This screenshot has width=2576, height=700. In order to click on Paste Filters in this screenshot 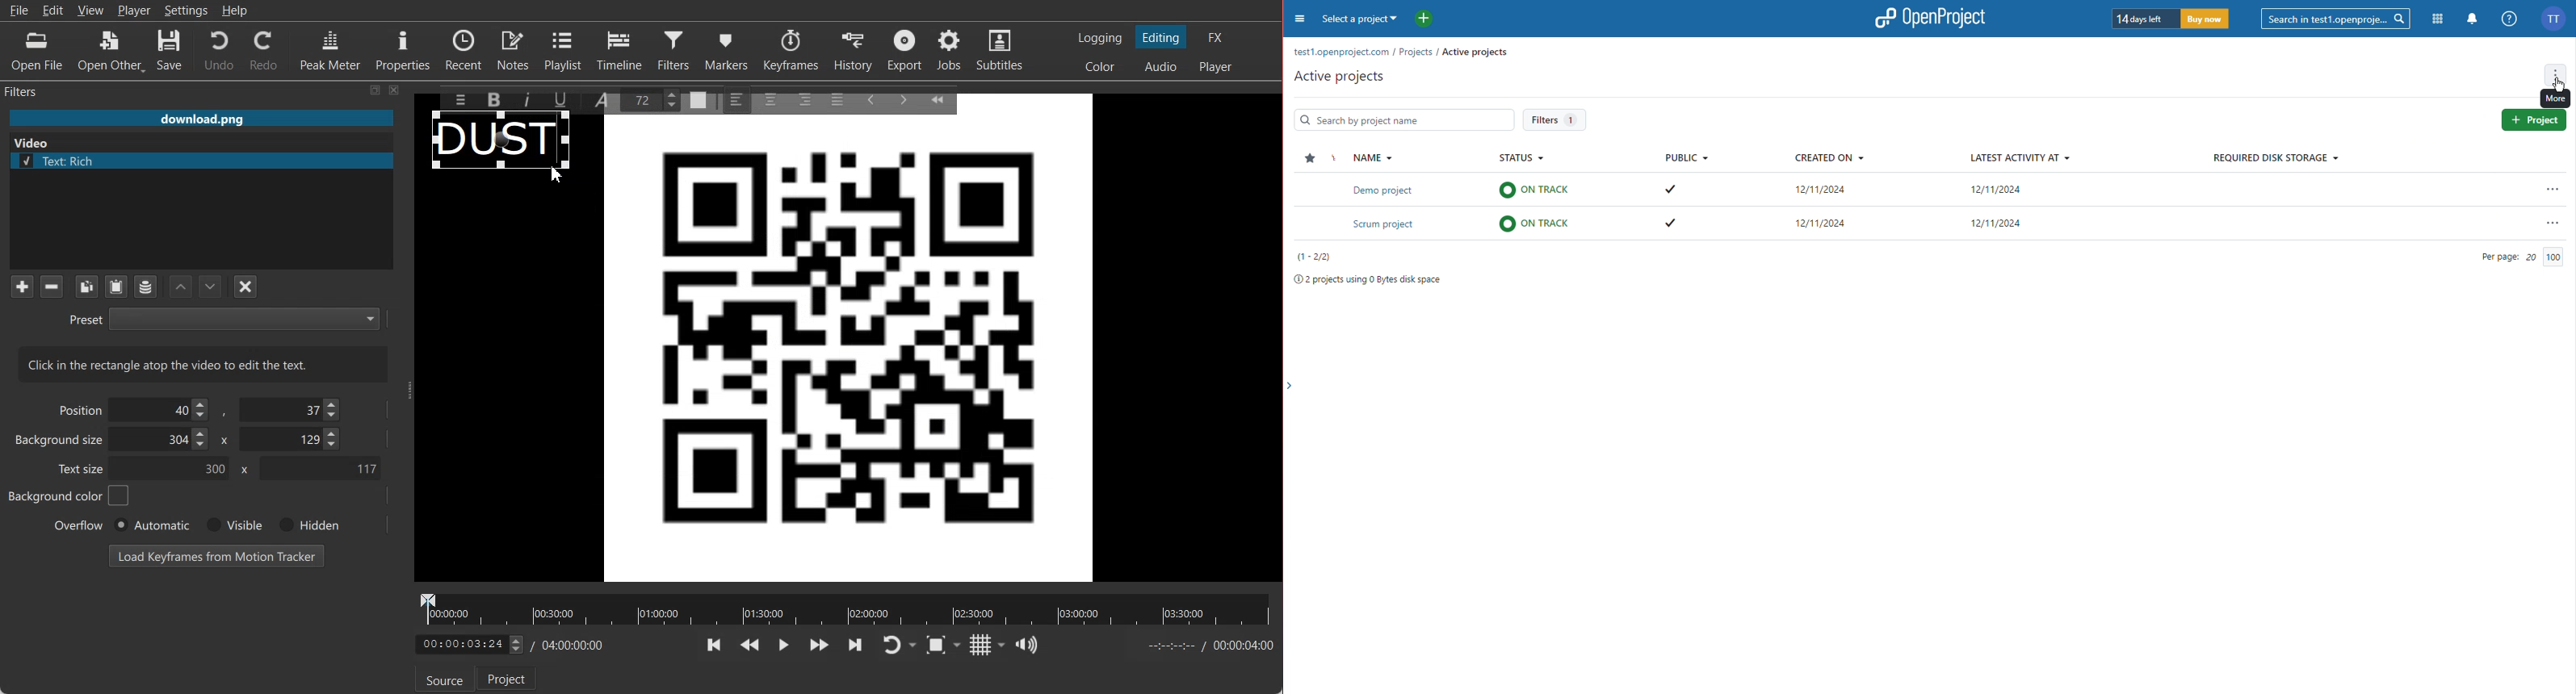, I will do `click(116, 287)`.